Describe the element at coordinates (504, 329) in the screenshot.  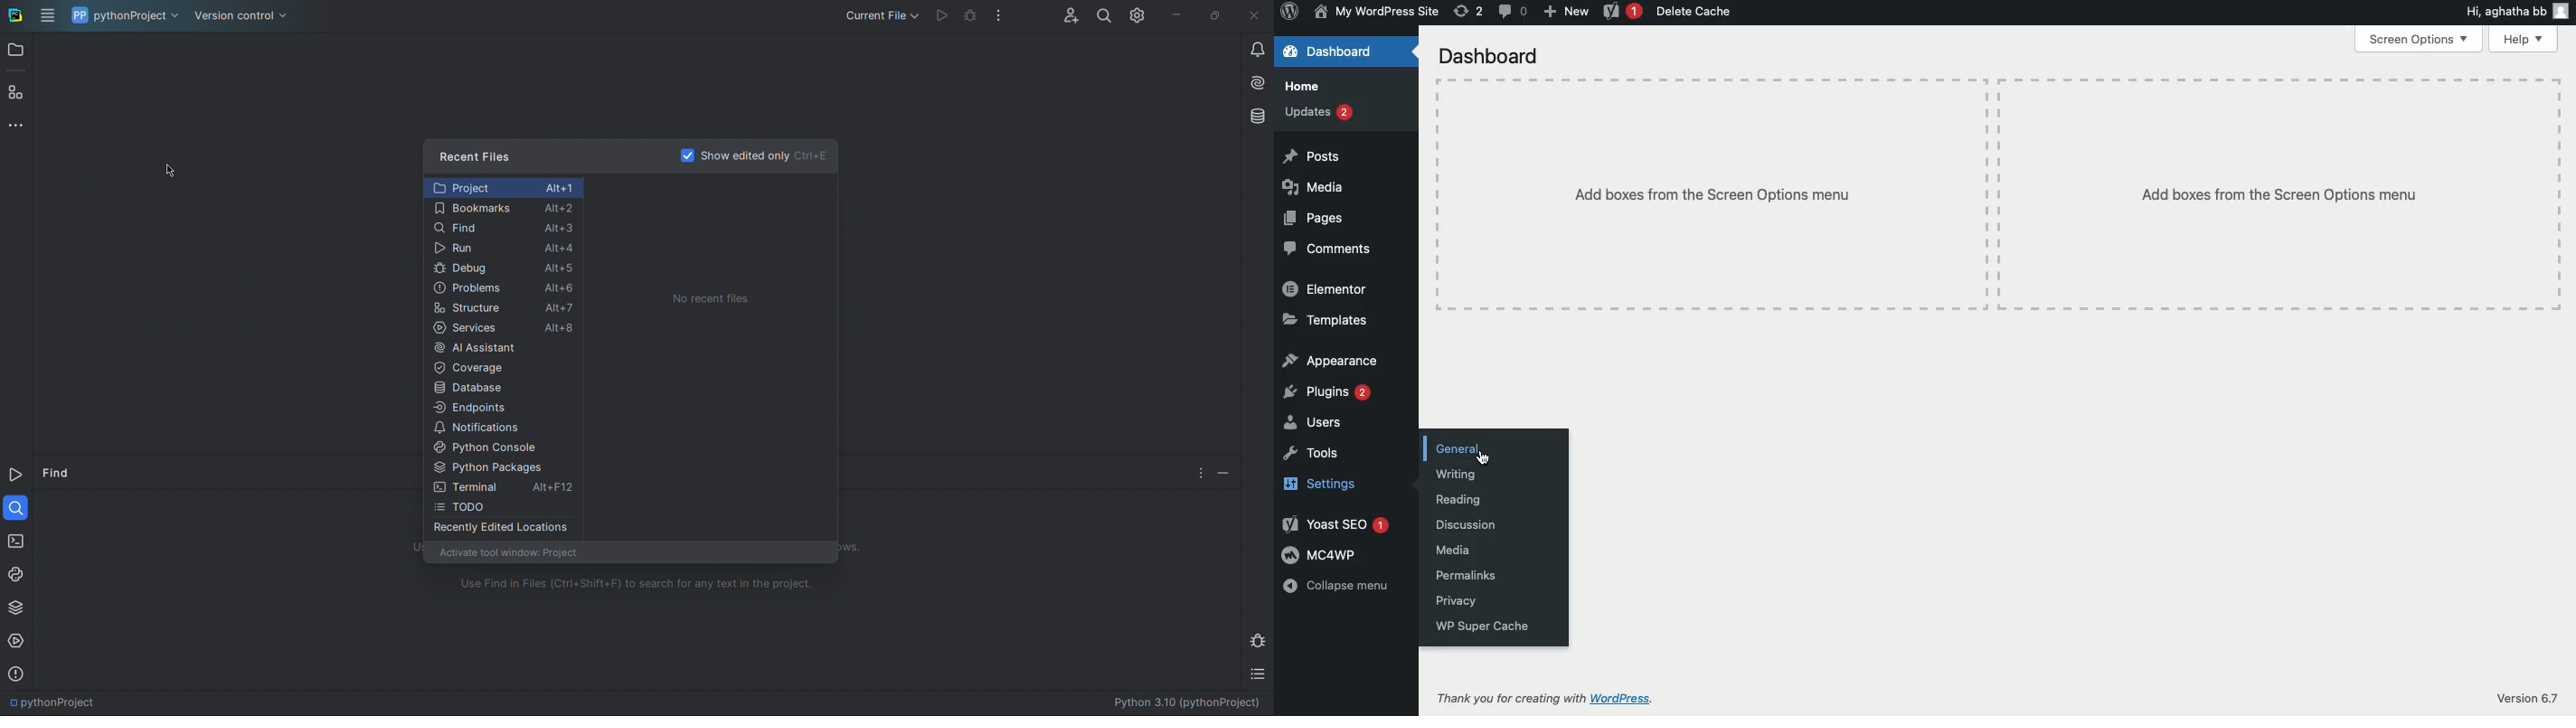
I see `Services` at that location.